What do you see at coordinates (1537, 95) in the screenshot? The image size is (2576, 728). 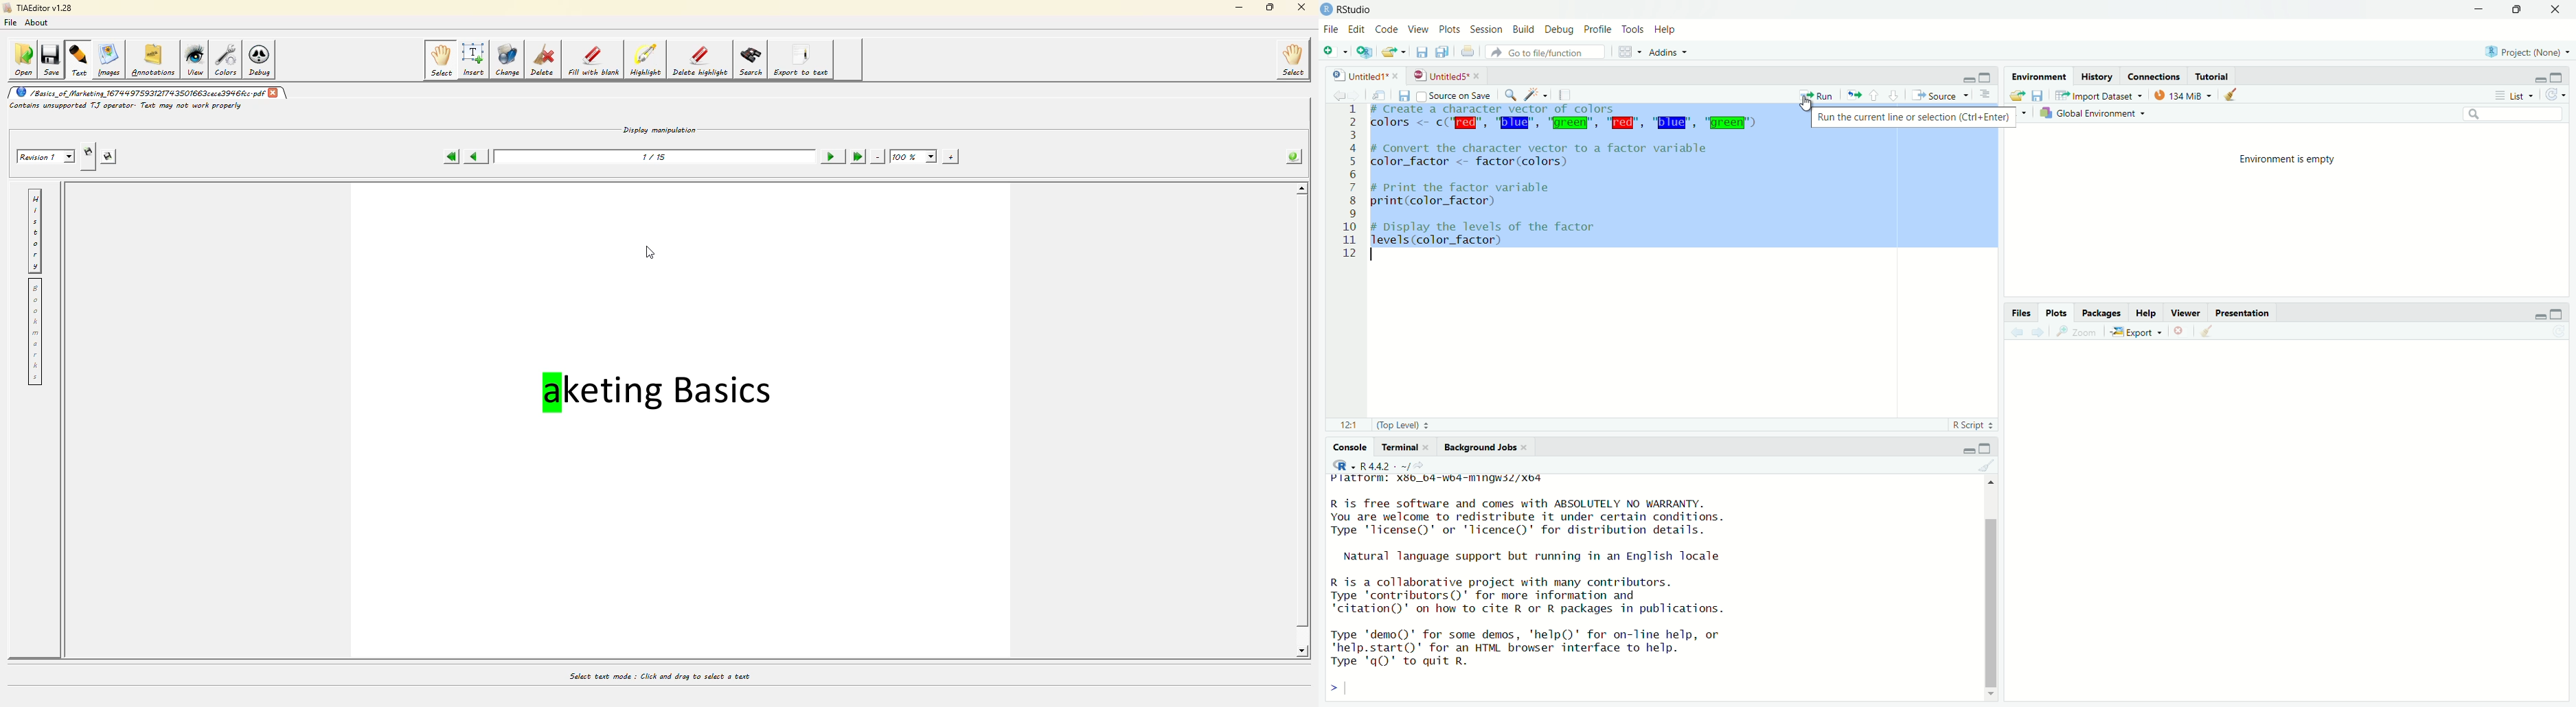 I see `code tools` at bounding box center [1537, 95].